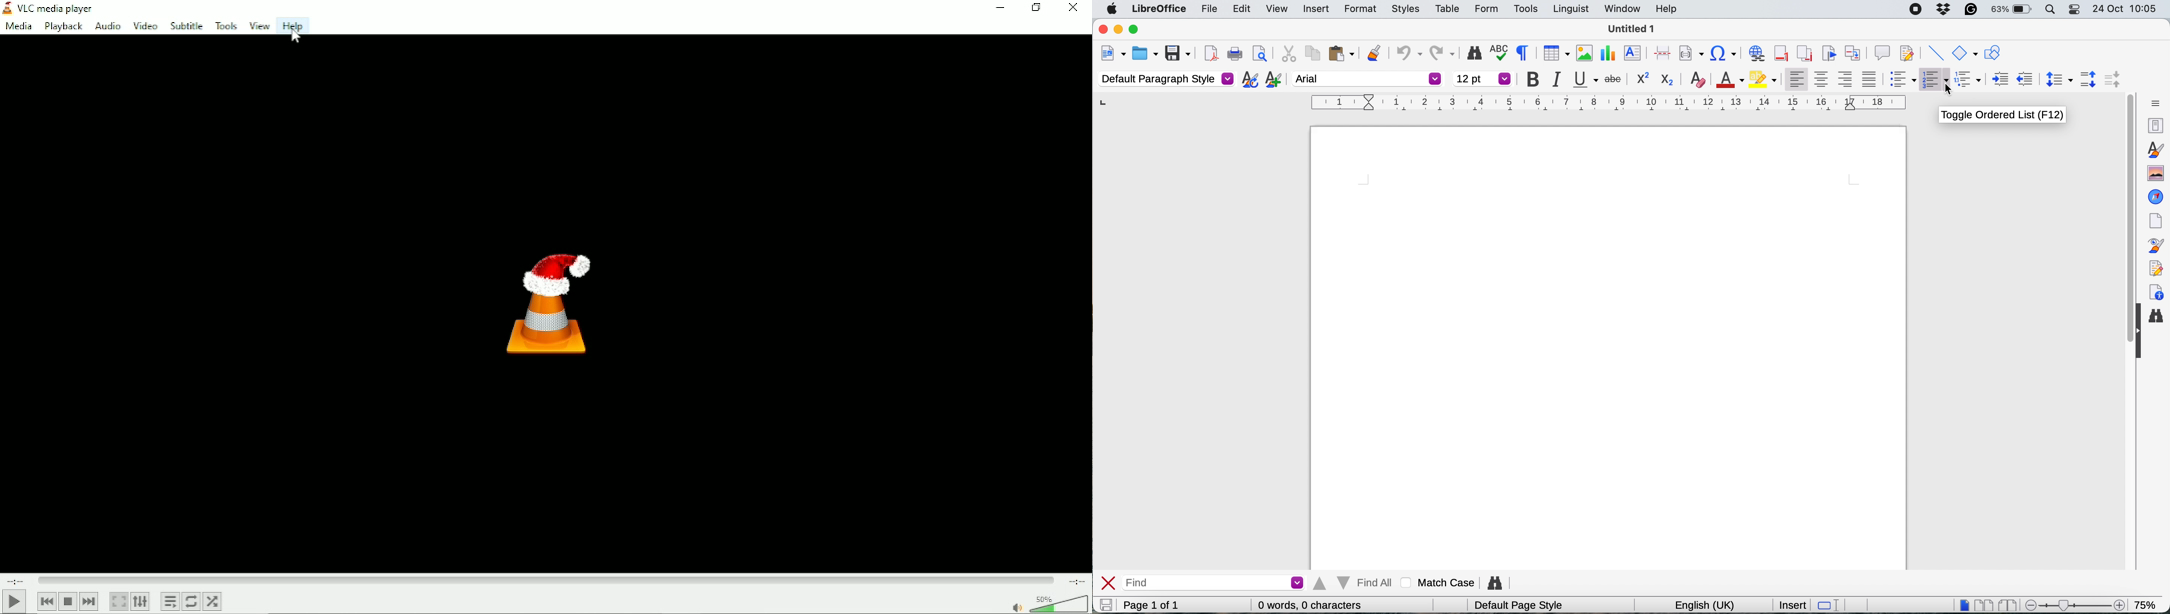  I want to click on insert cross reference, so click(1854, 51).